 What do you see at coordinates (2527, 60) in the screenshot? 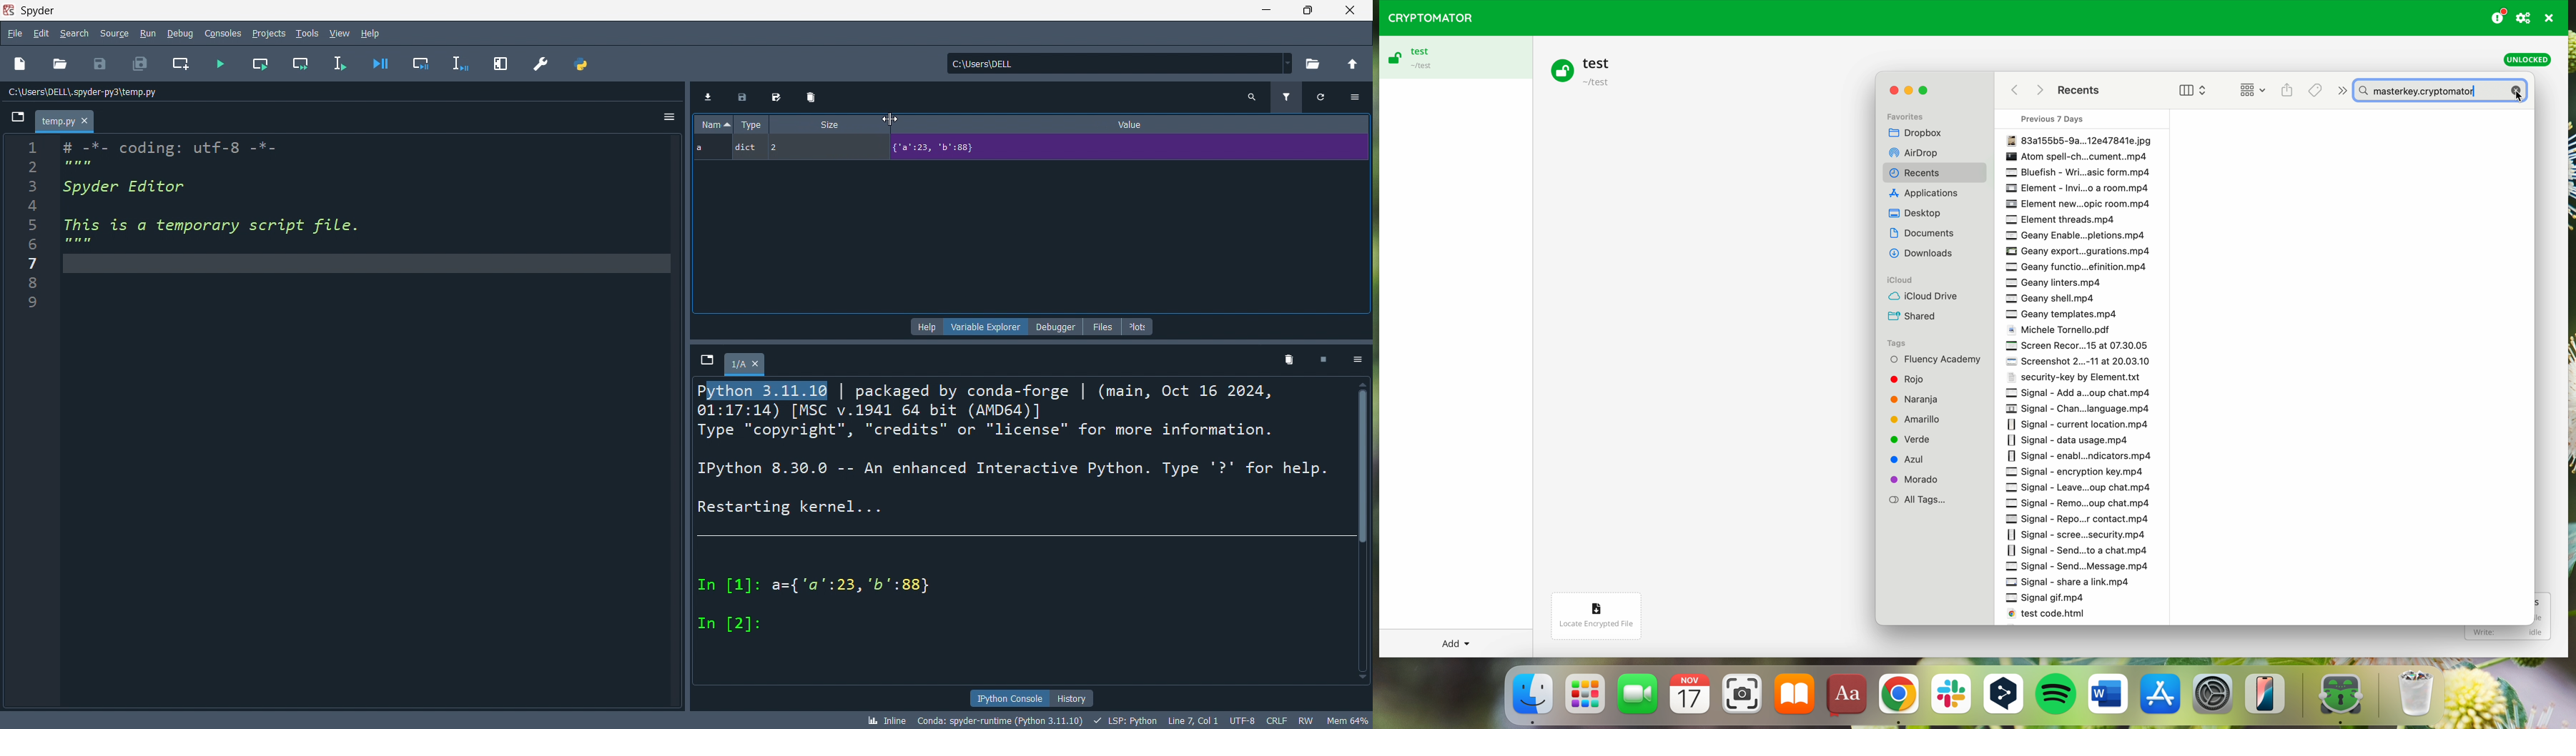
I see `unlocked` at bounding box center [2527, 60].